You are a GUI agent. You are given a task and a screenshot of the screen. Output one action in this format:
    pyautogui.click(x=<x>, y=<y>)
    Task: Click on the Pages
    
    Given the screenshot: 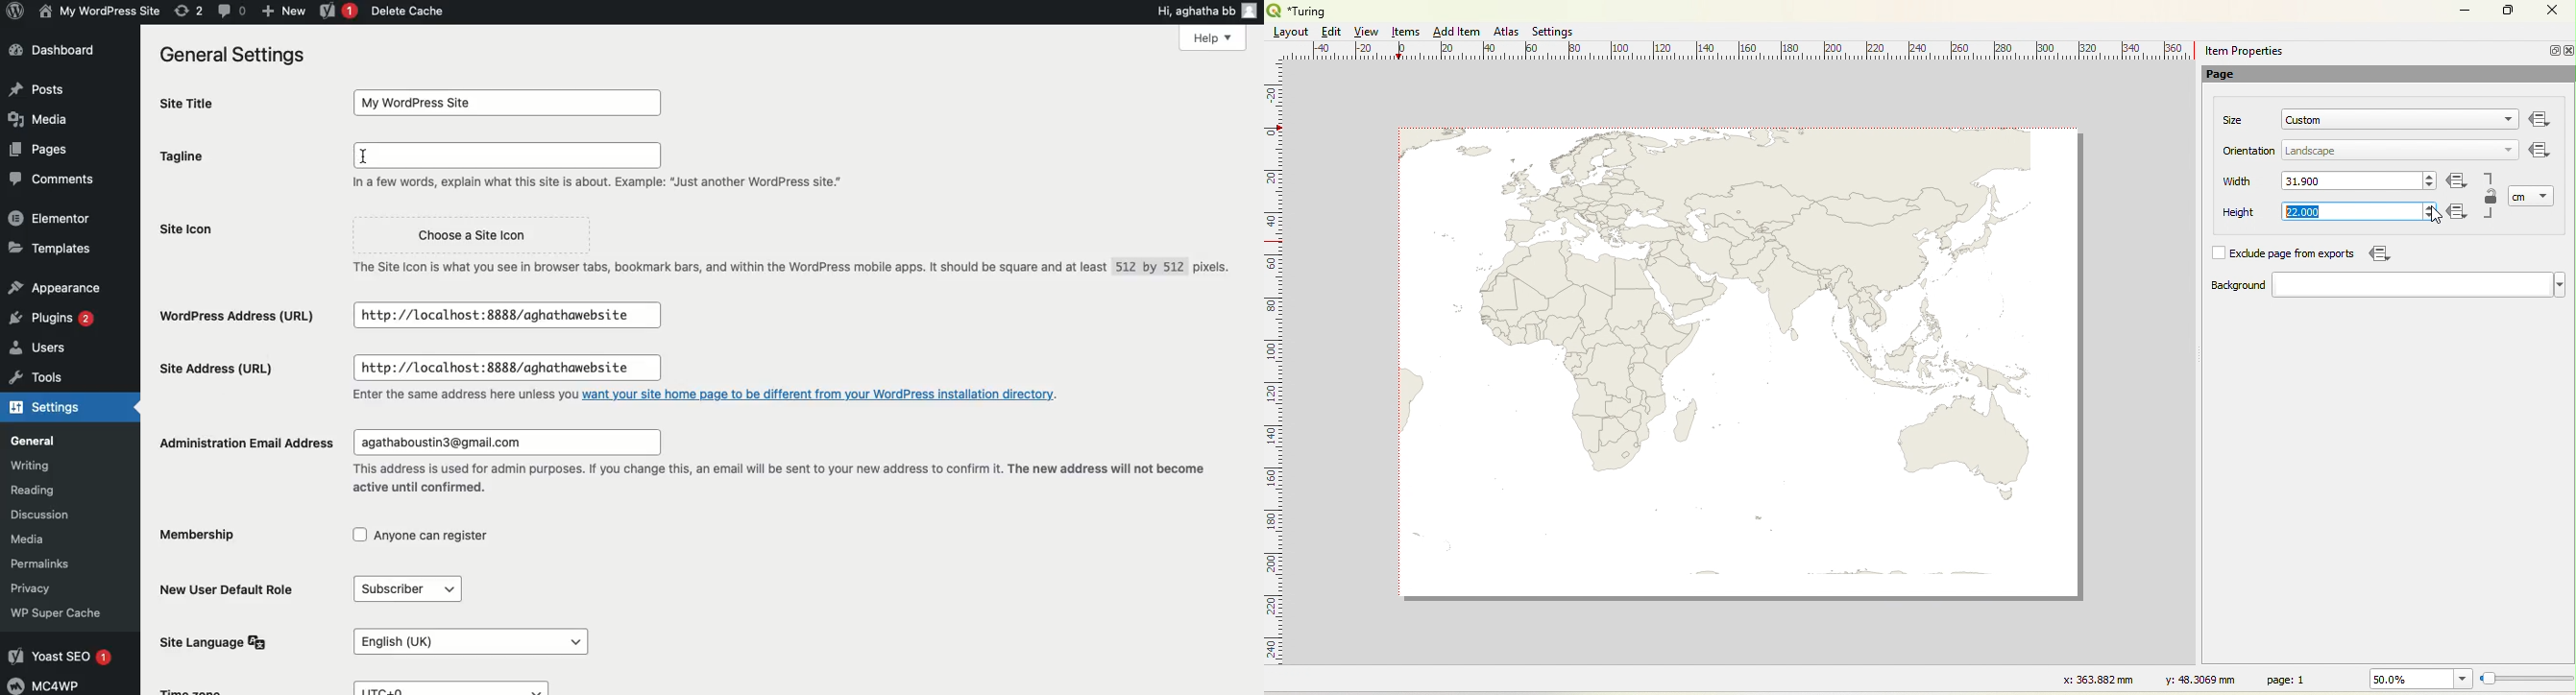 What is the action you would take?
    pyautogui.click(x=35, y=151)
    